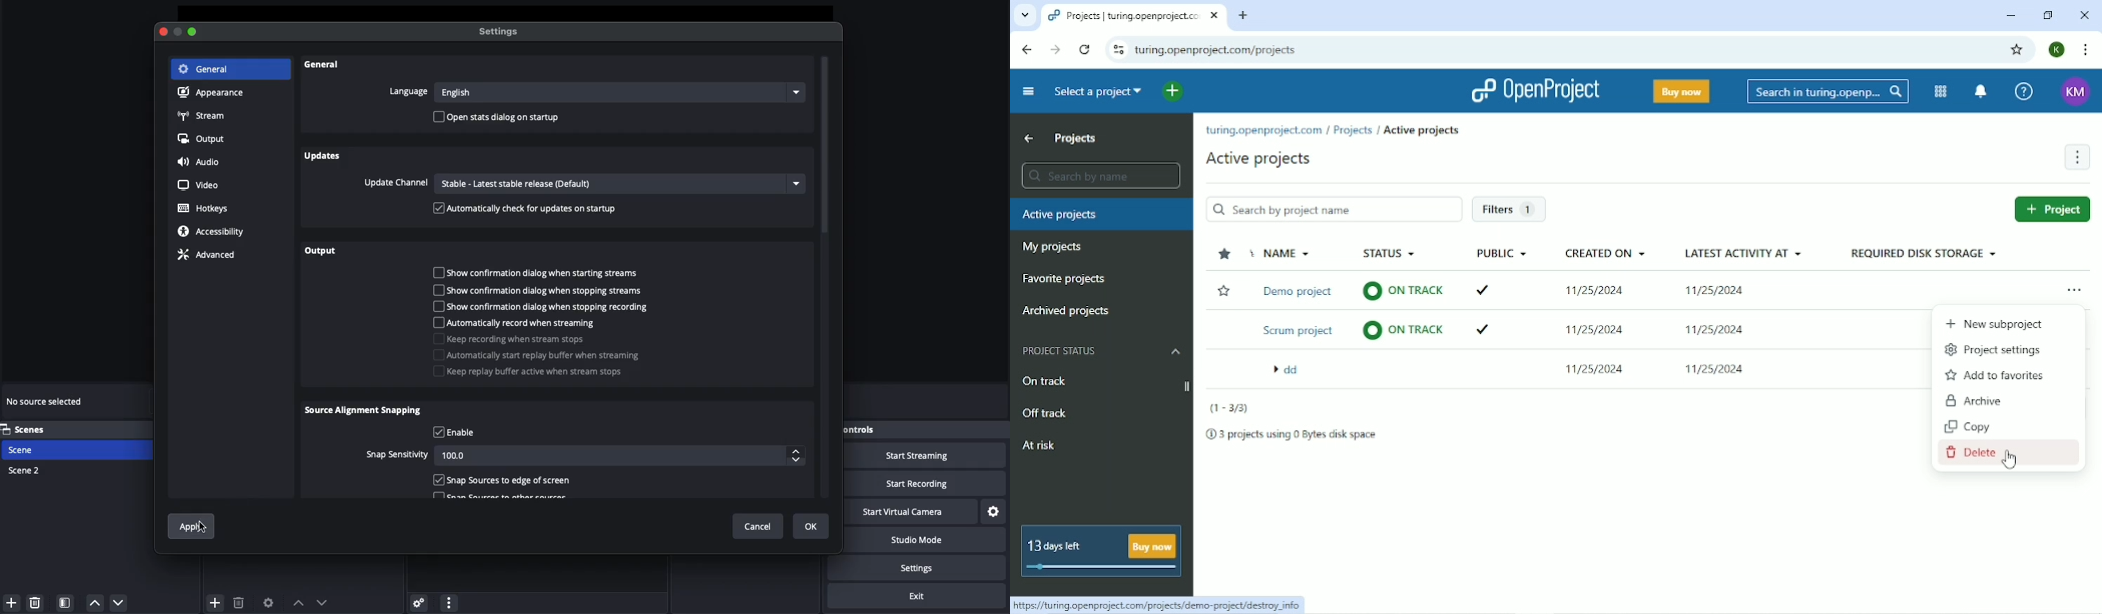 The width and height of the screenshot is (2128, 616). I want to click on New project, so click(2050, 208).